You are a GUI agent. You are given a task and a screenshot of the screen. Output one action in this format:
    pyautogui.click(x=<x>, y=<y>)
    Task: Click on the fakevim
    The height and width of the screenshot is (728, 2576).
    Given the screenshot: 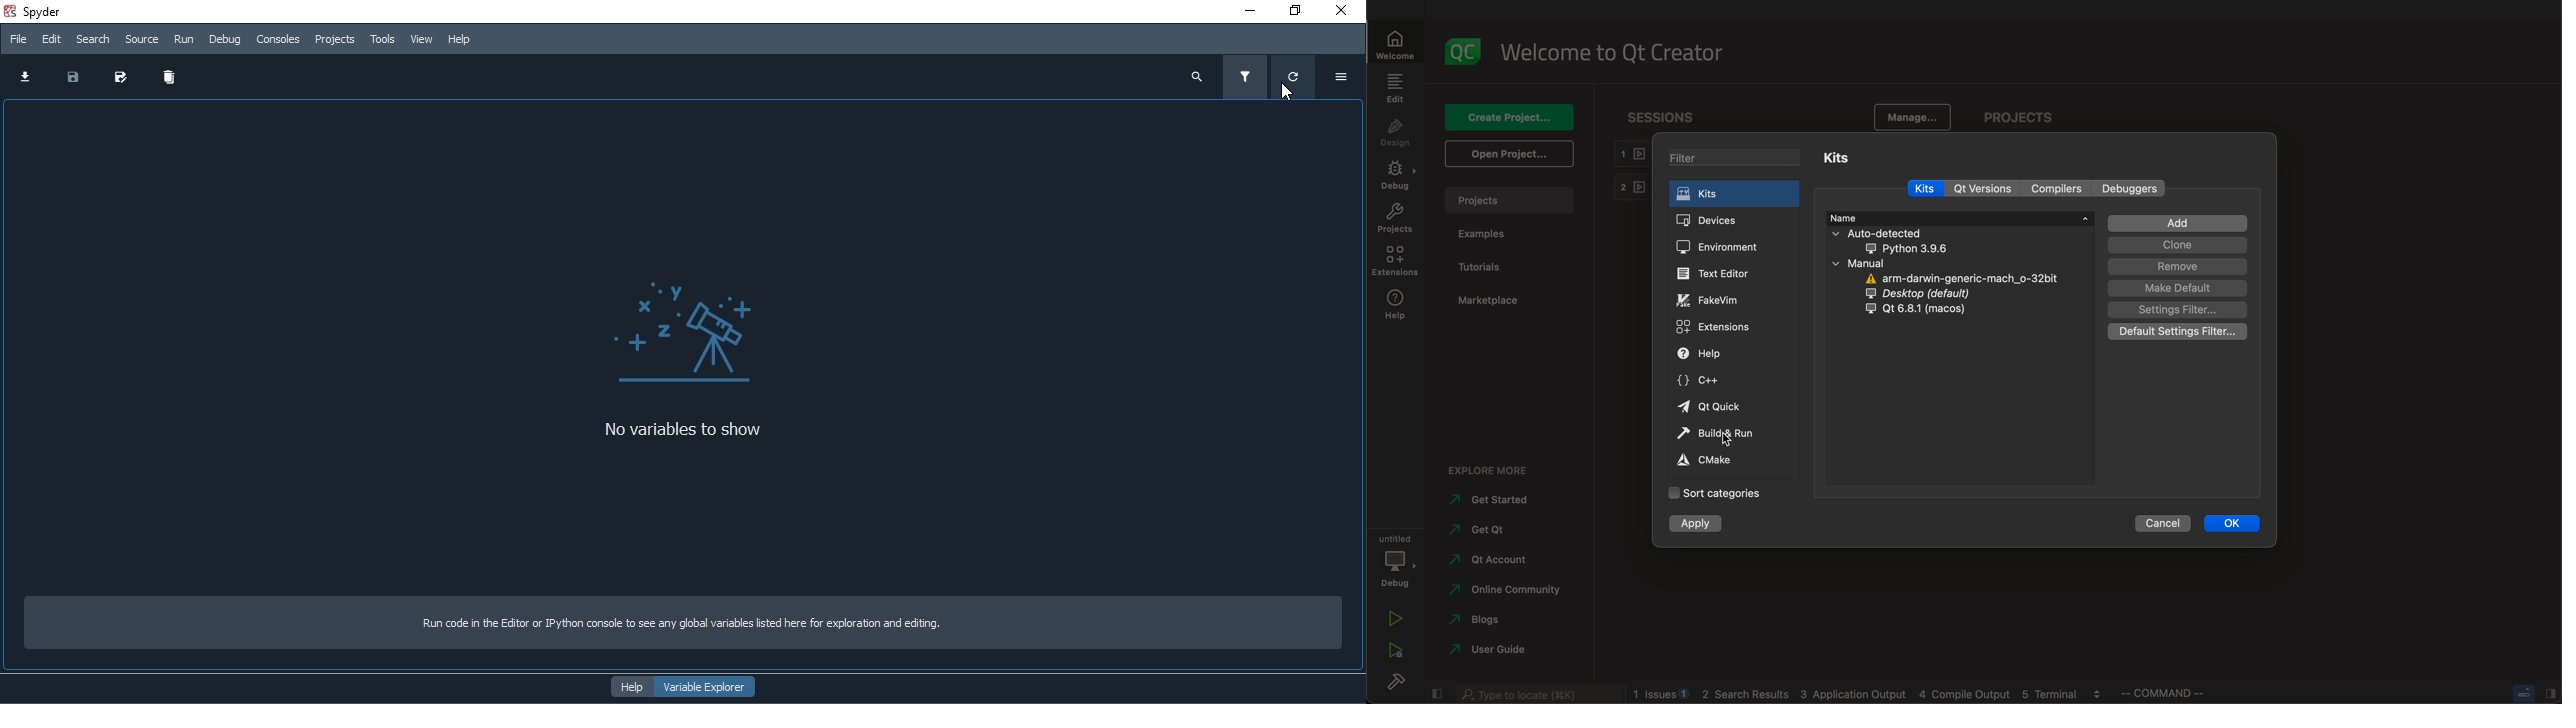 What is the action you would take?
    pyautogui.click(x=1723, y=300)
    